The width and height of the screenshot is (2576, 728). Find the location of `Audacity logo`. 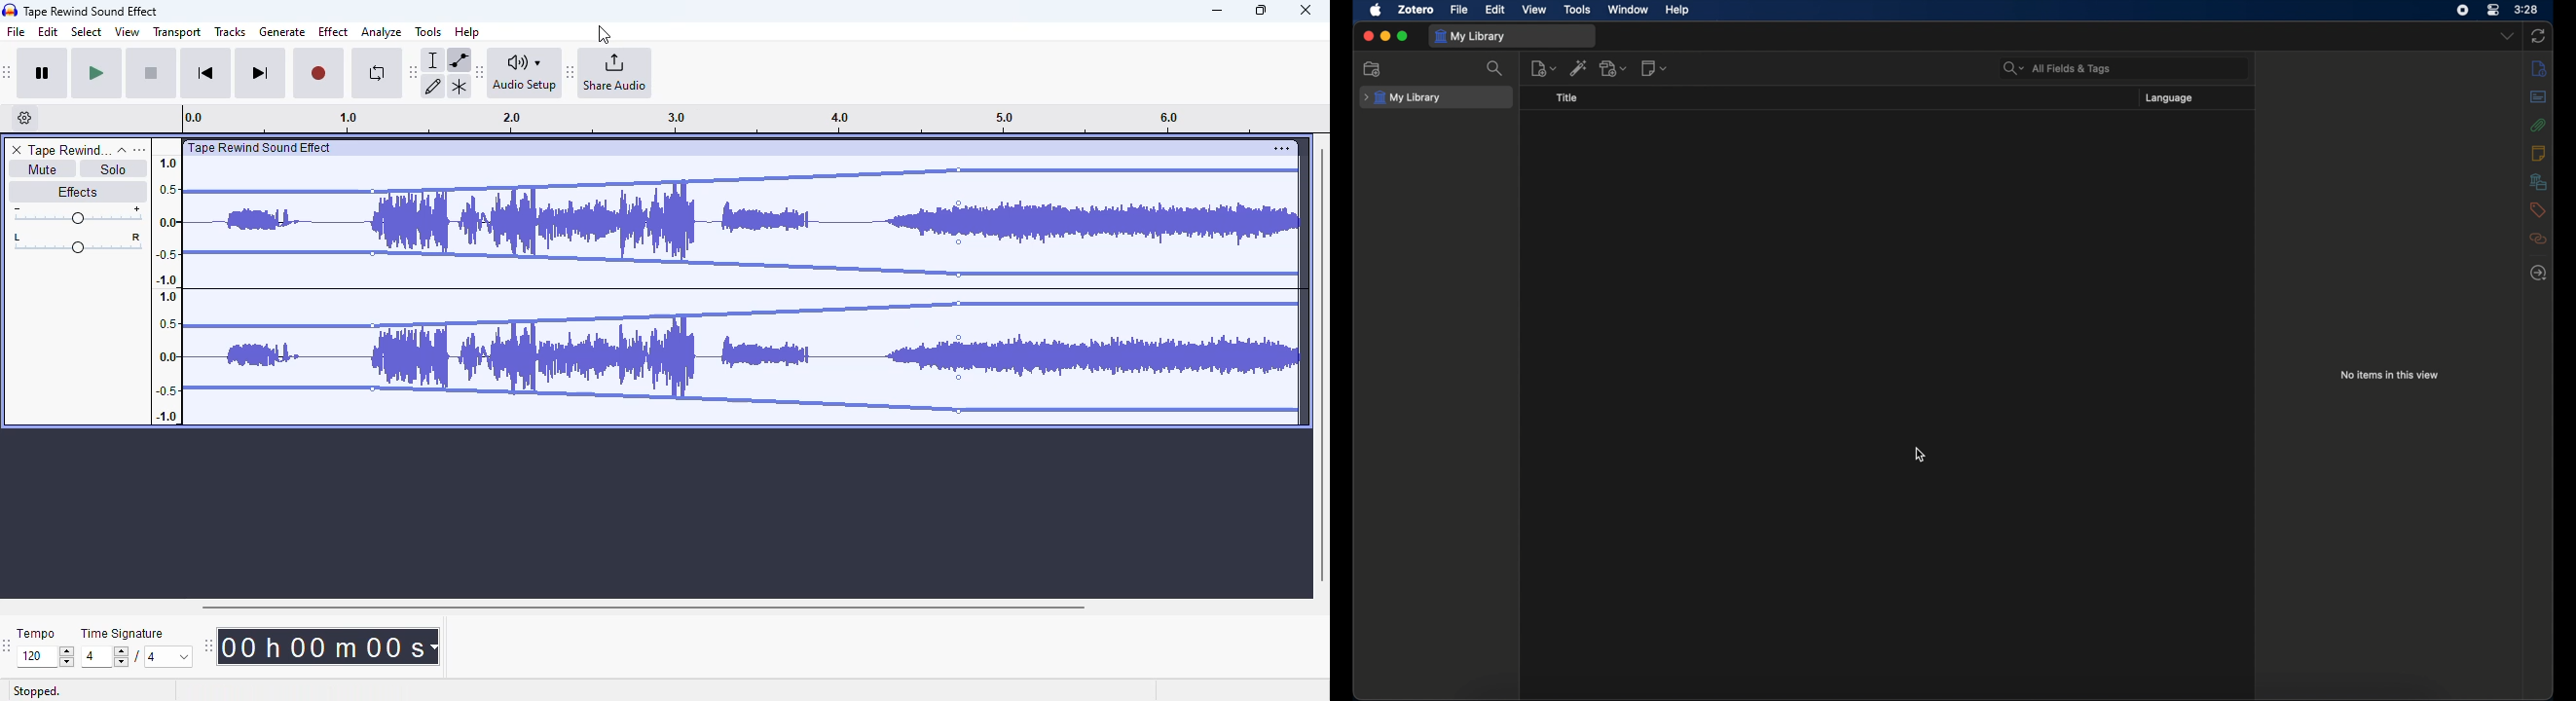

Audacity logo is located at coordinates (10, 11).